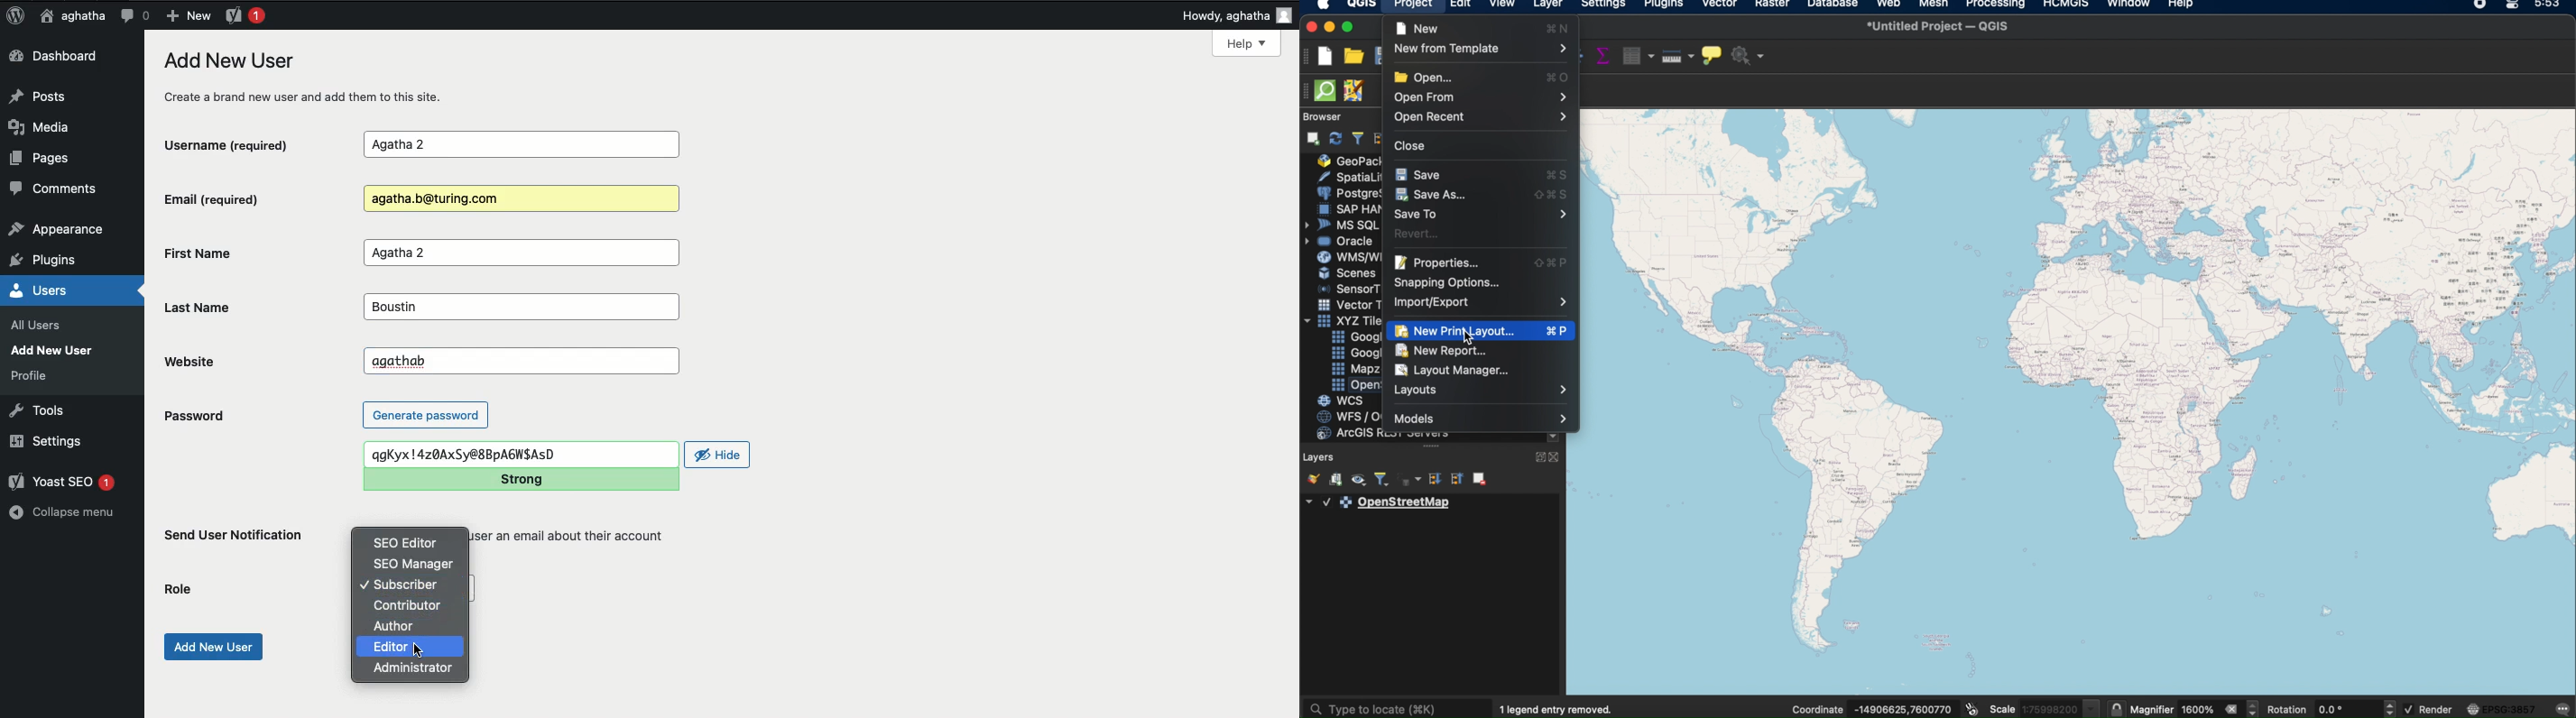  What do you see at coordinates (1832, 5) in the screenshot?
I see `database` at bounding box center [1832, 5].